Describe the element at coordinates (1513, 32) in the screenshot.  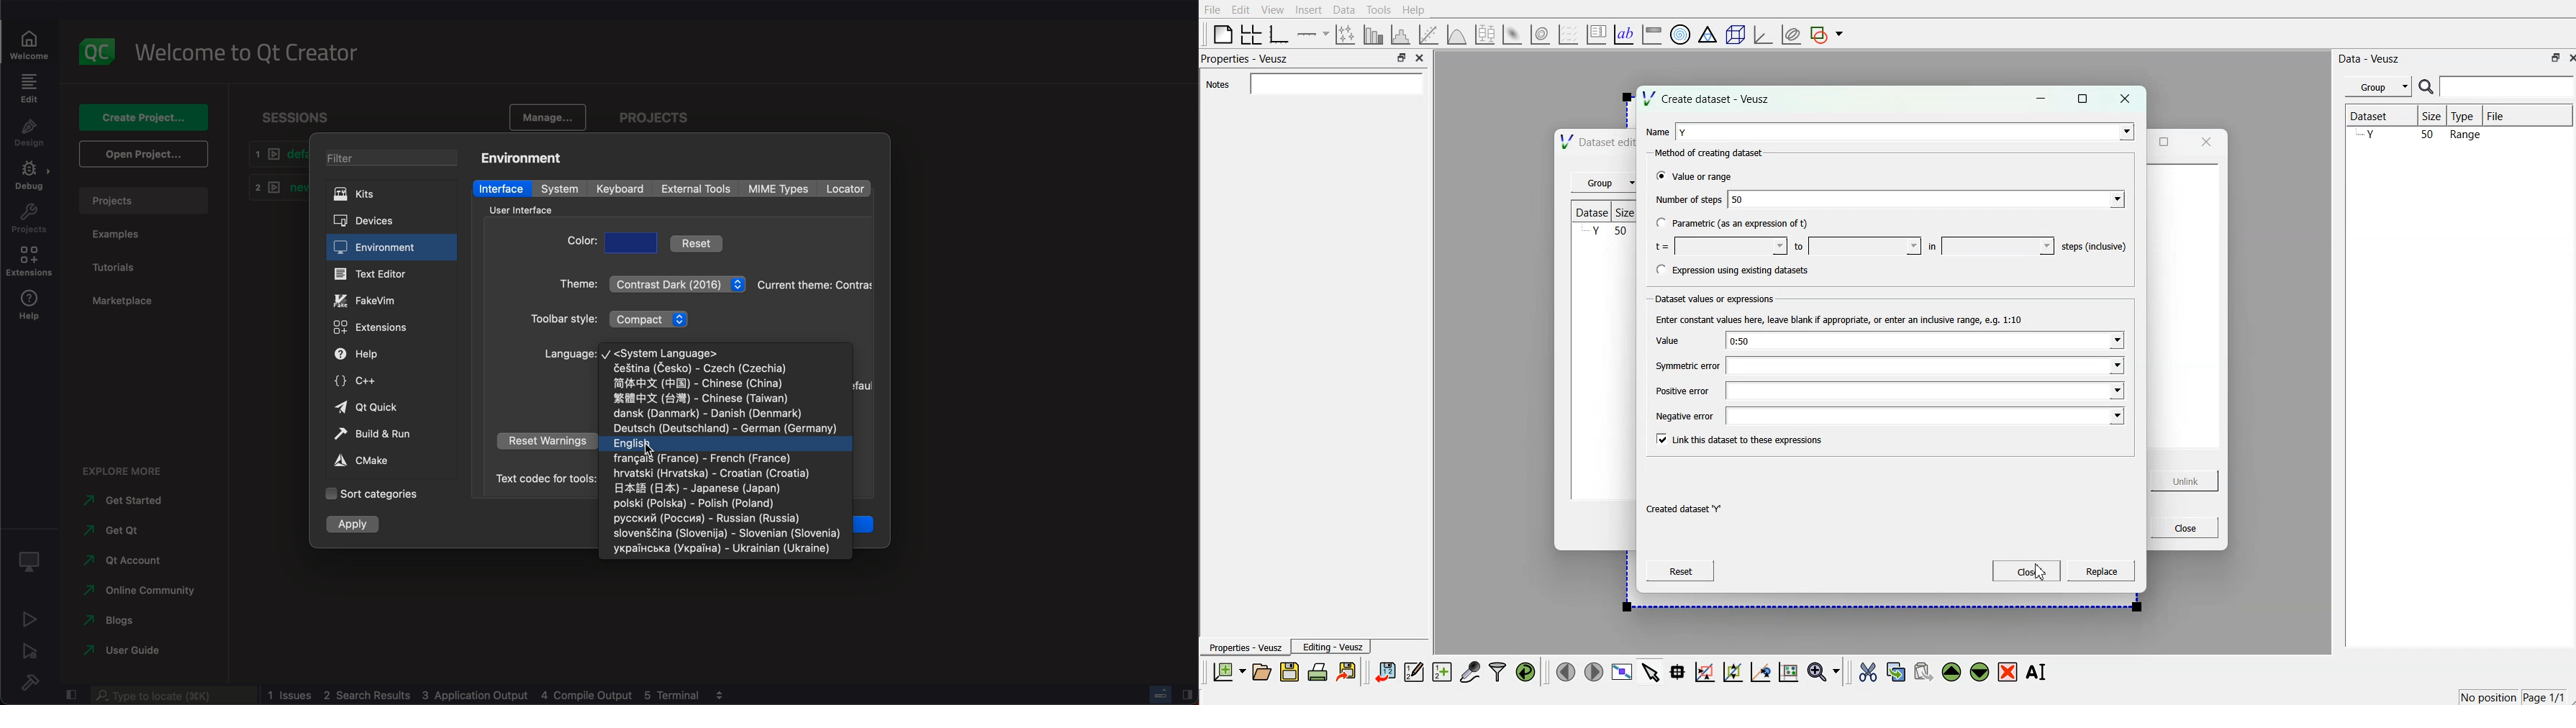
I see `plot 2d datasets as image` at that location.